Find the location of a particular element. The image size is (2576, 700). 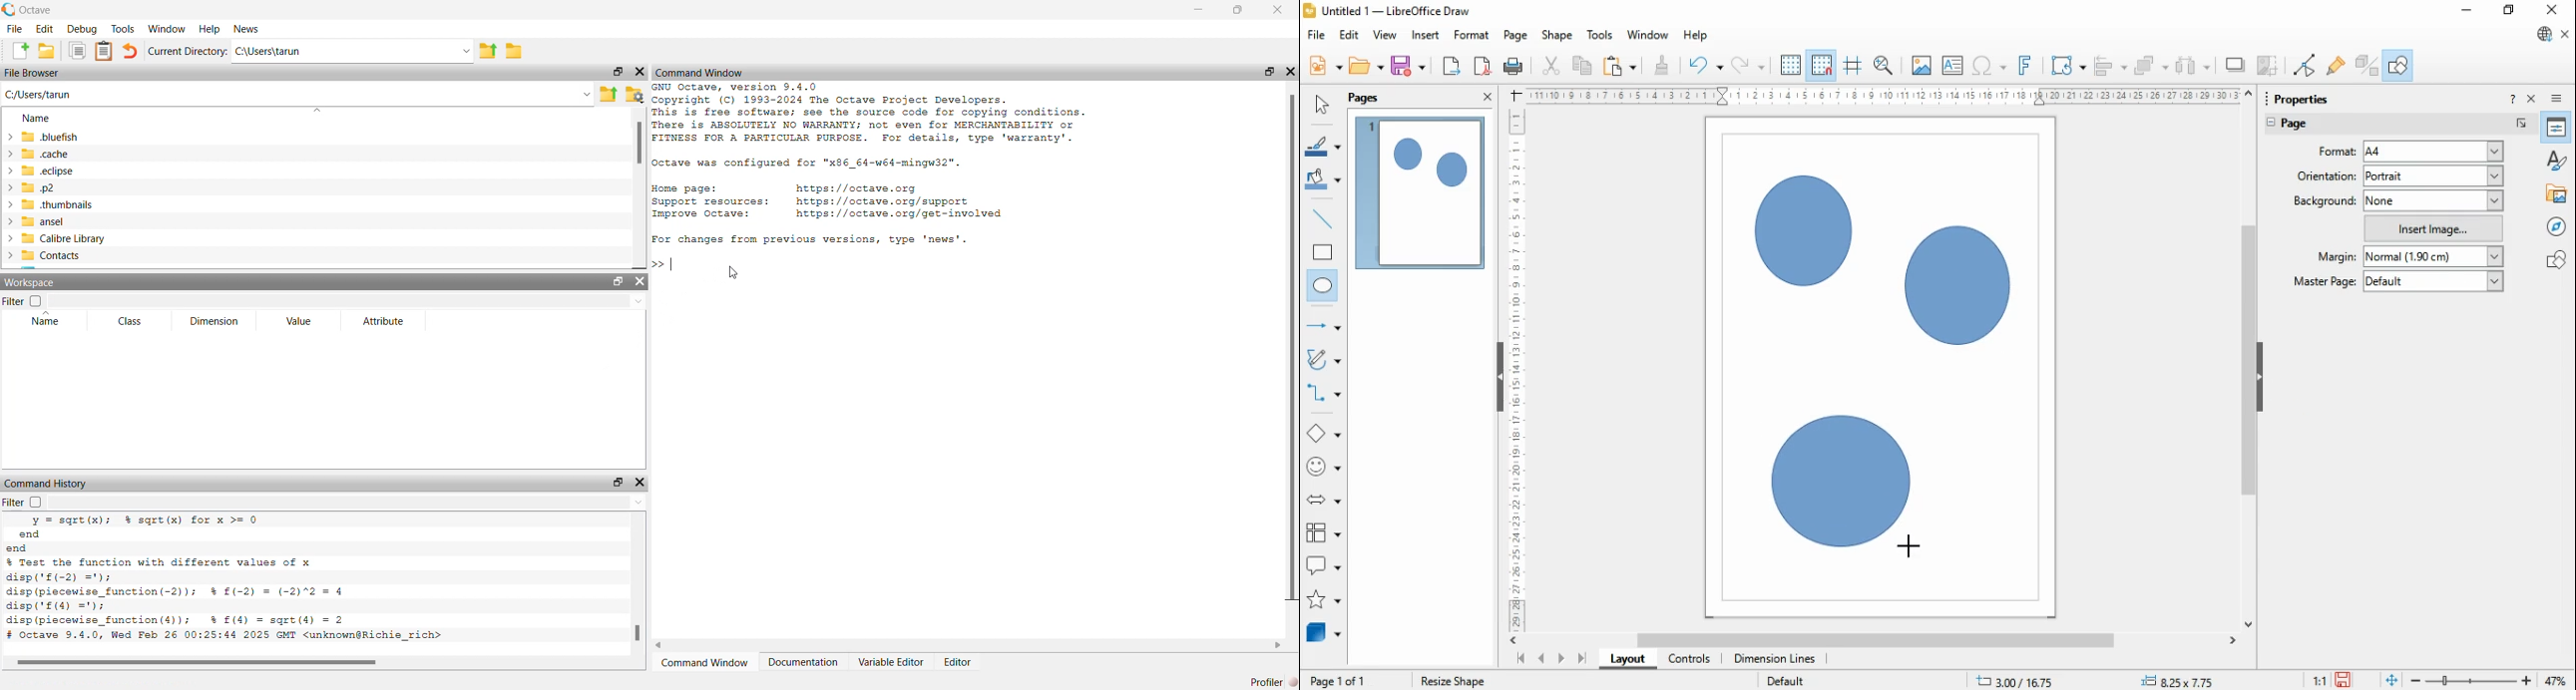

clone formatting is located at coordinates (1662, 65).